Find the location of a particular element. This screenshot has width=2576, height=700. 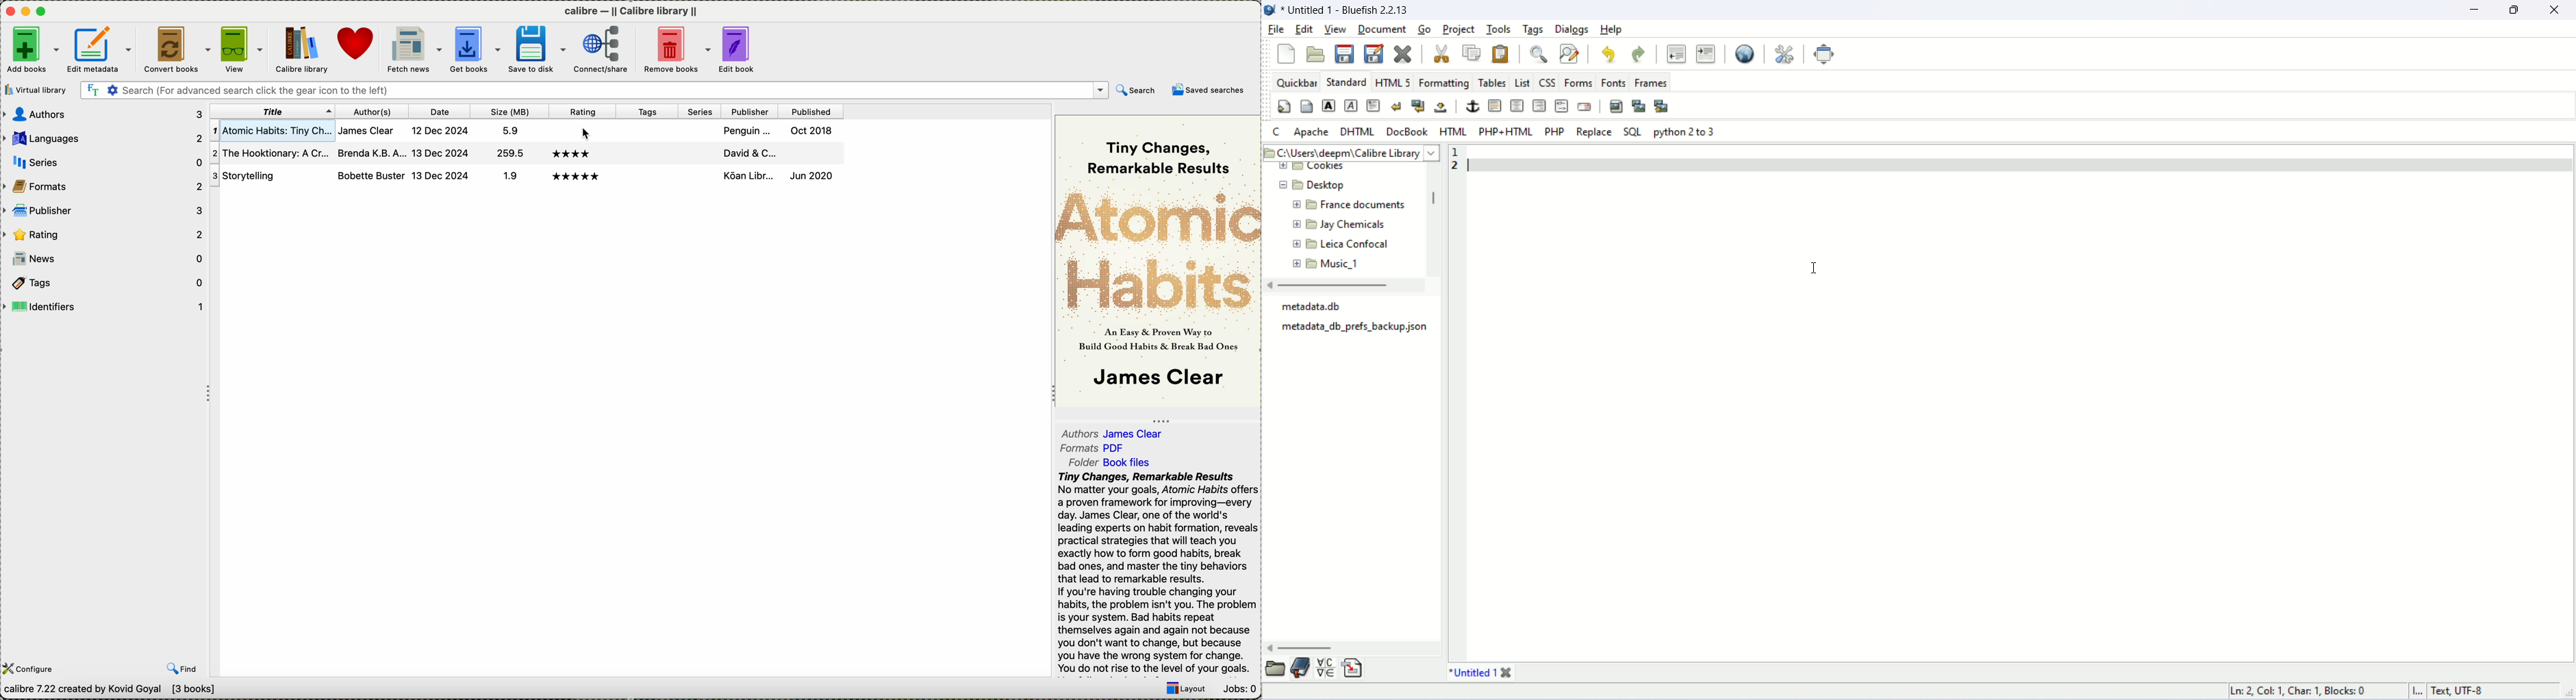

Collapse is located at coordinates (1050, 395).